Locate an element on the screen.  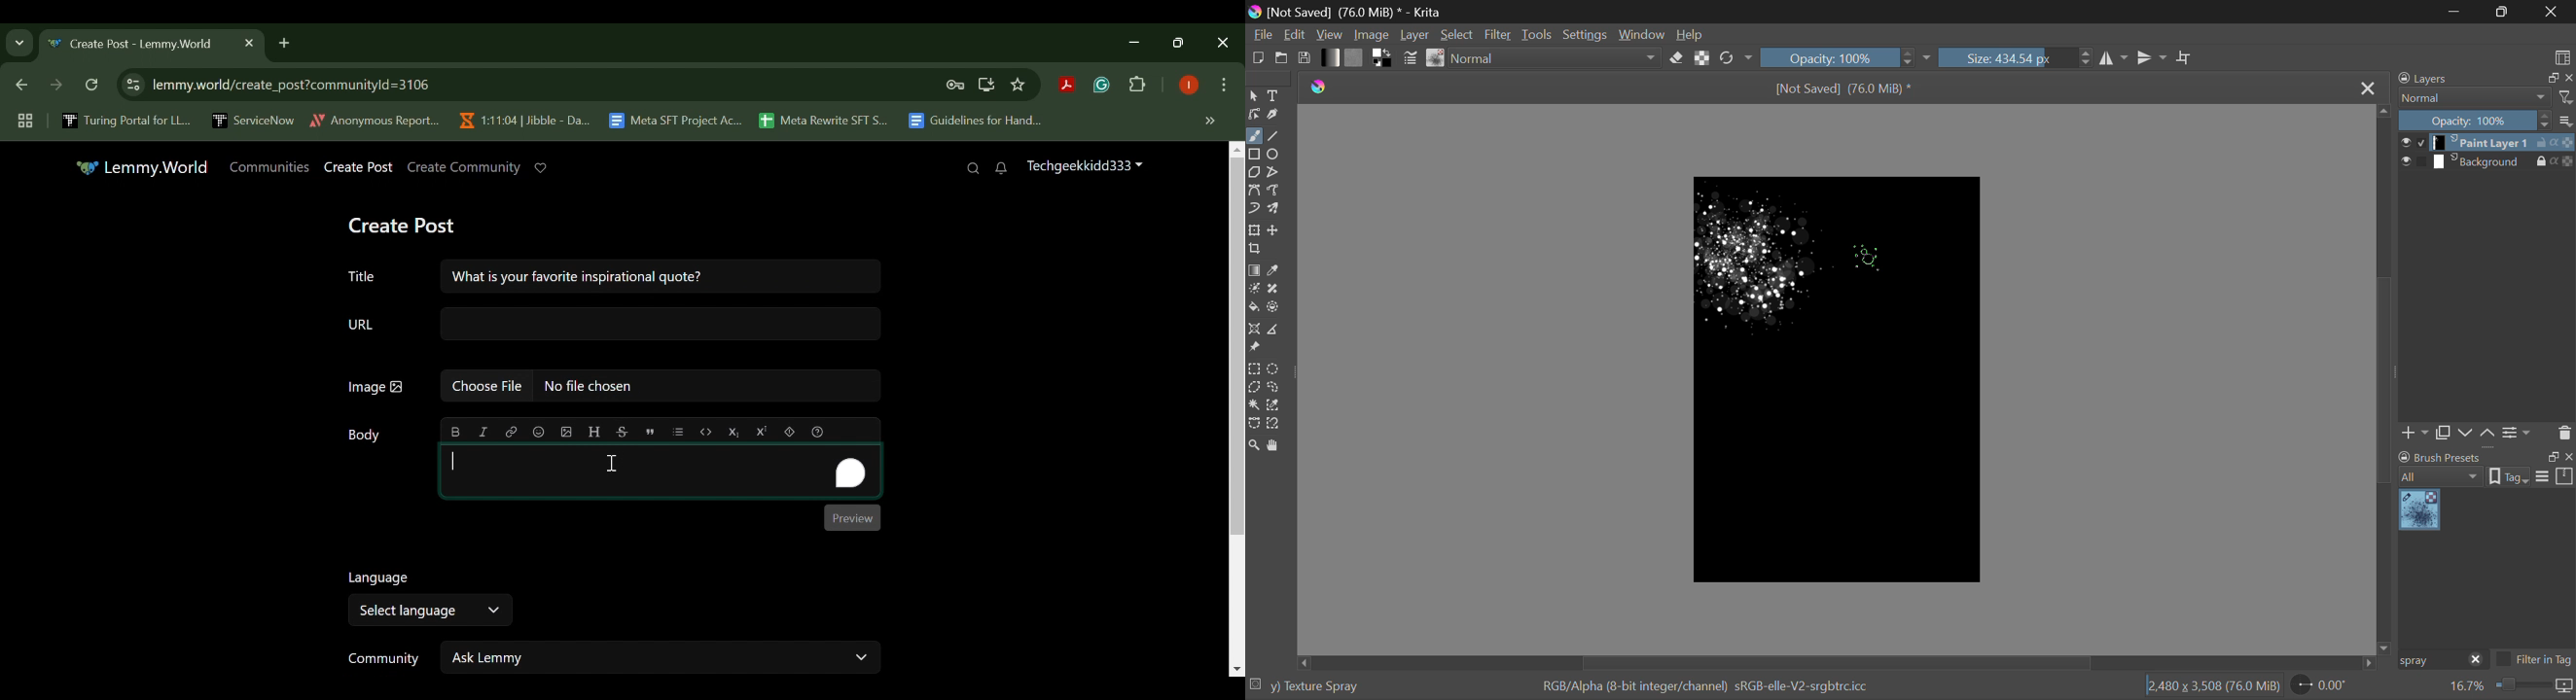
all is located at coordinates (2443, 477).